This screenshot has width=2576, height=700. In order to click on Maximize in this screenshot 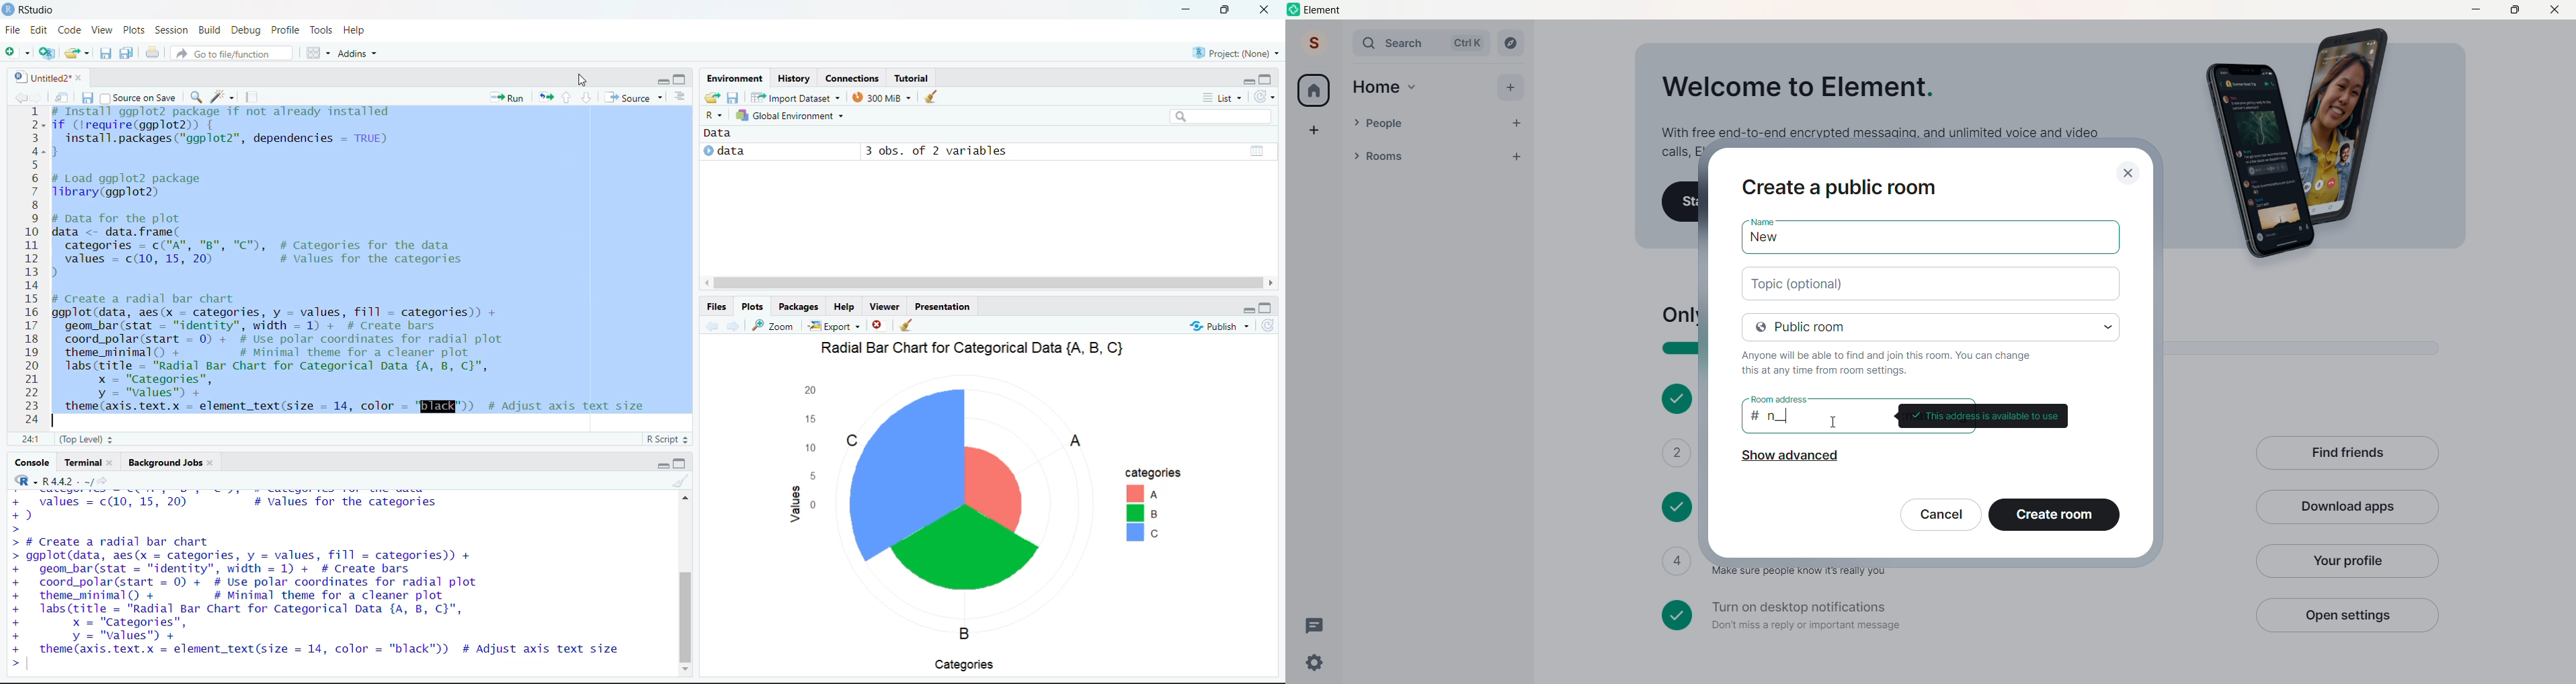, I will do `click(2514, 9)`.